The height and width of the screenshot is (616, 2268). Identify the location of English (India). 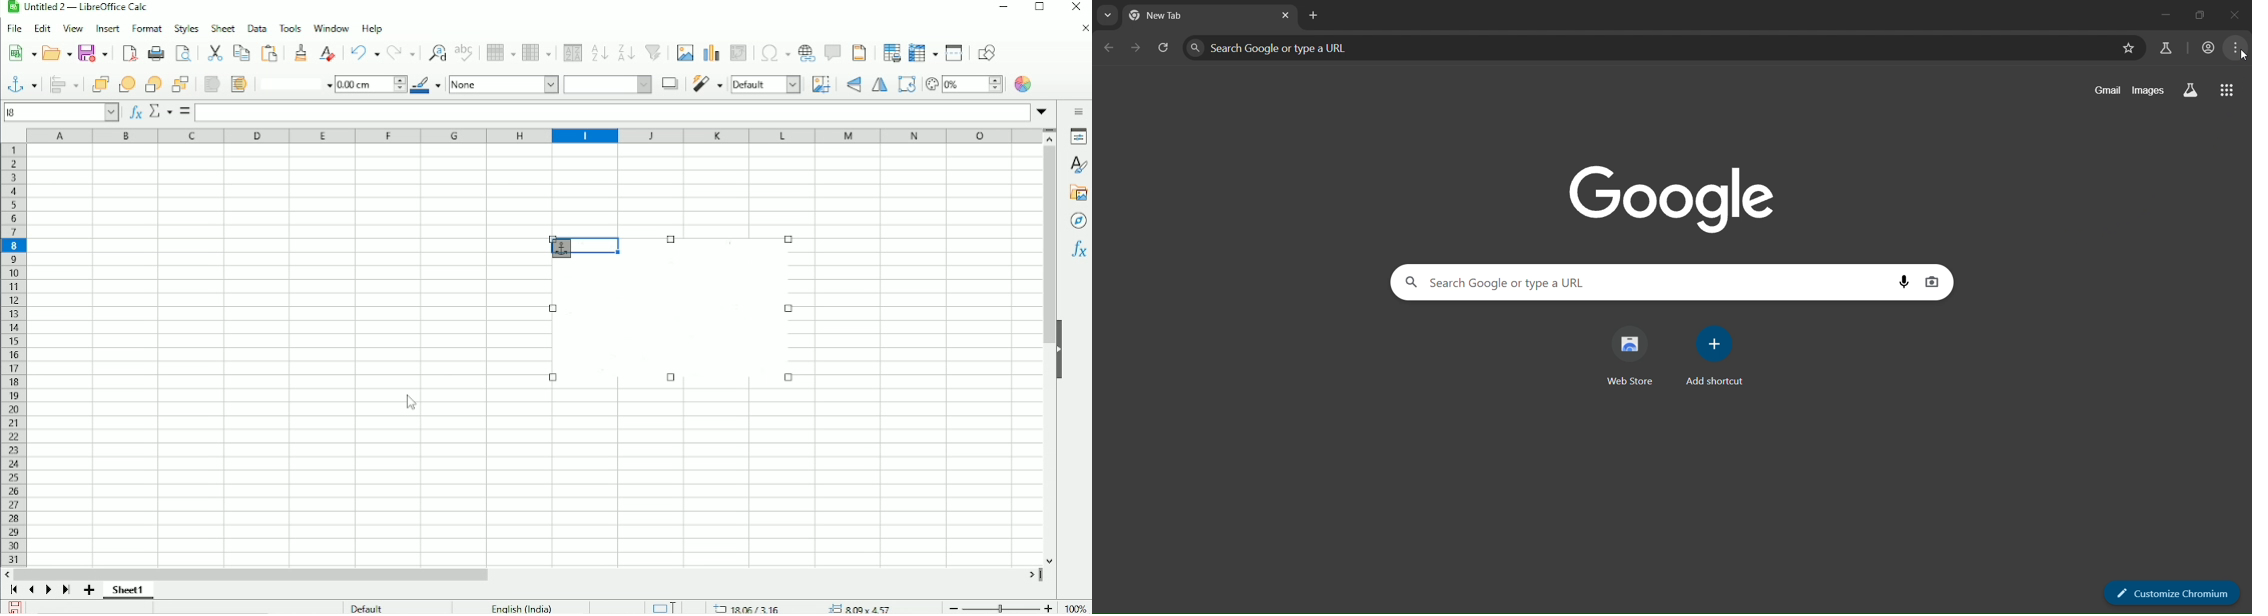
(519, 606).